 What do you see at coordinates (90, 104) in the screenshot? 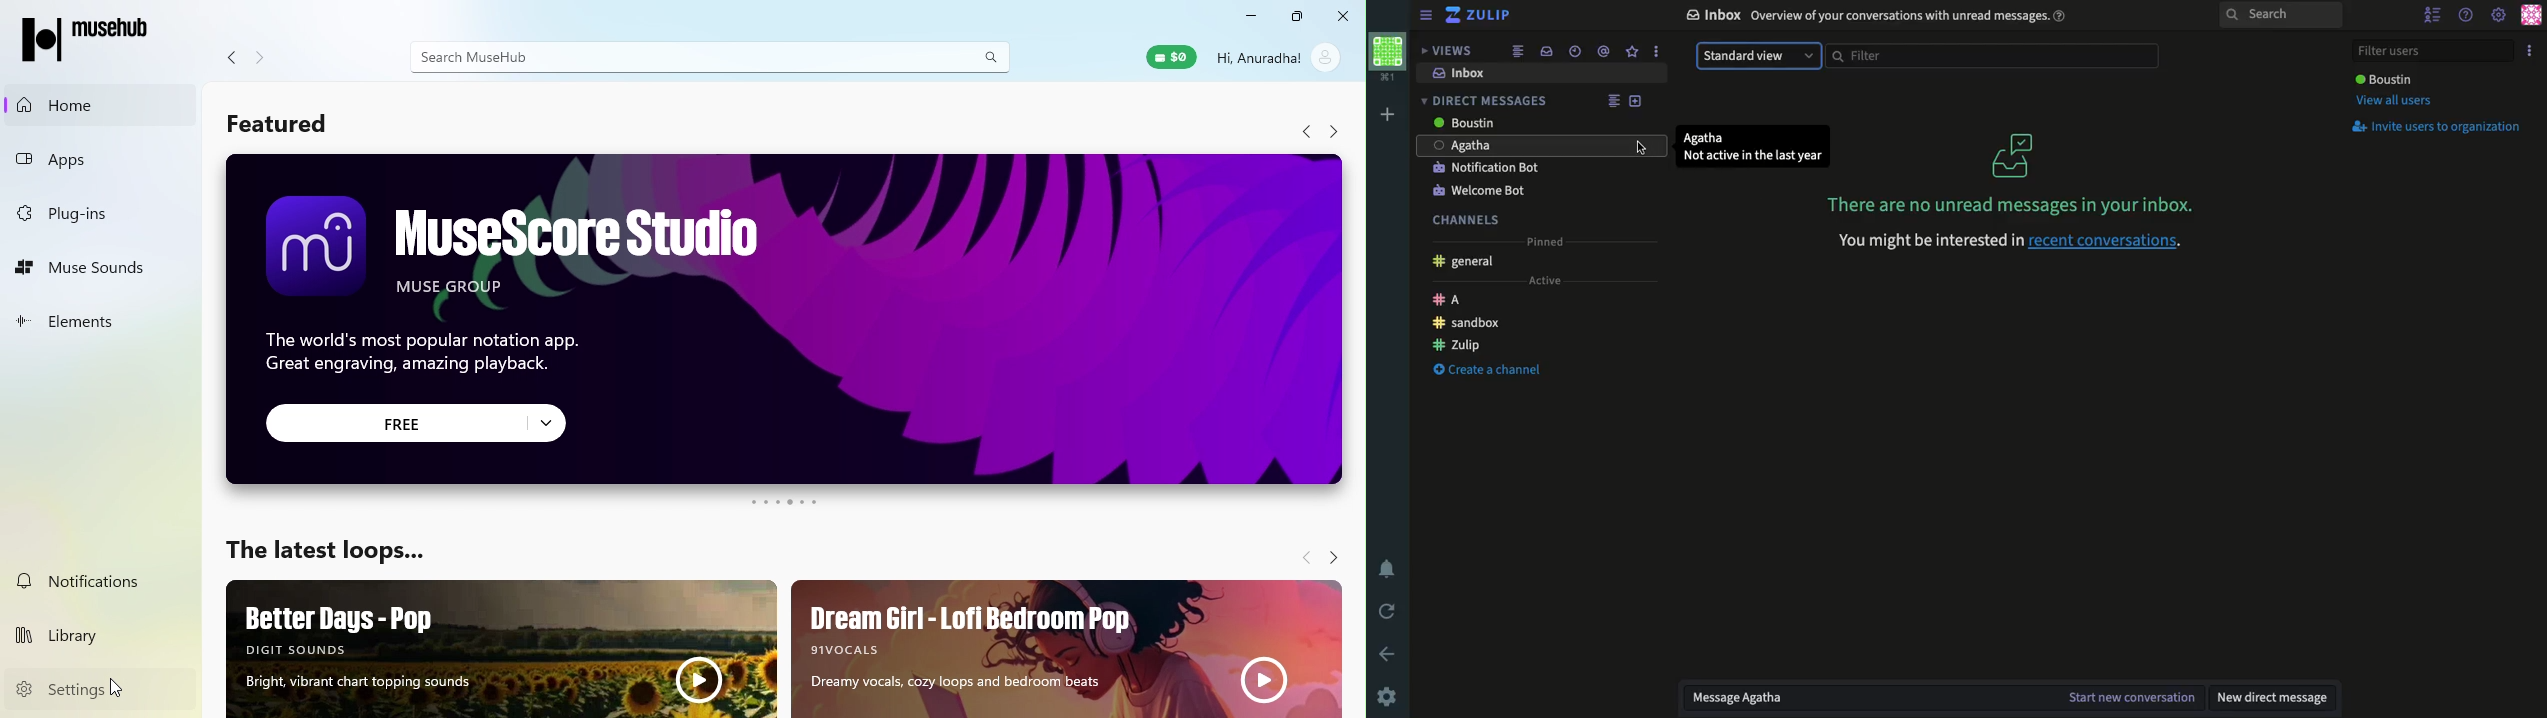
I see `Home` at bounding box center [90, 104].